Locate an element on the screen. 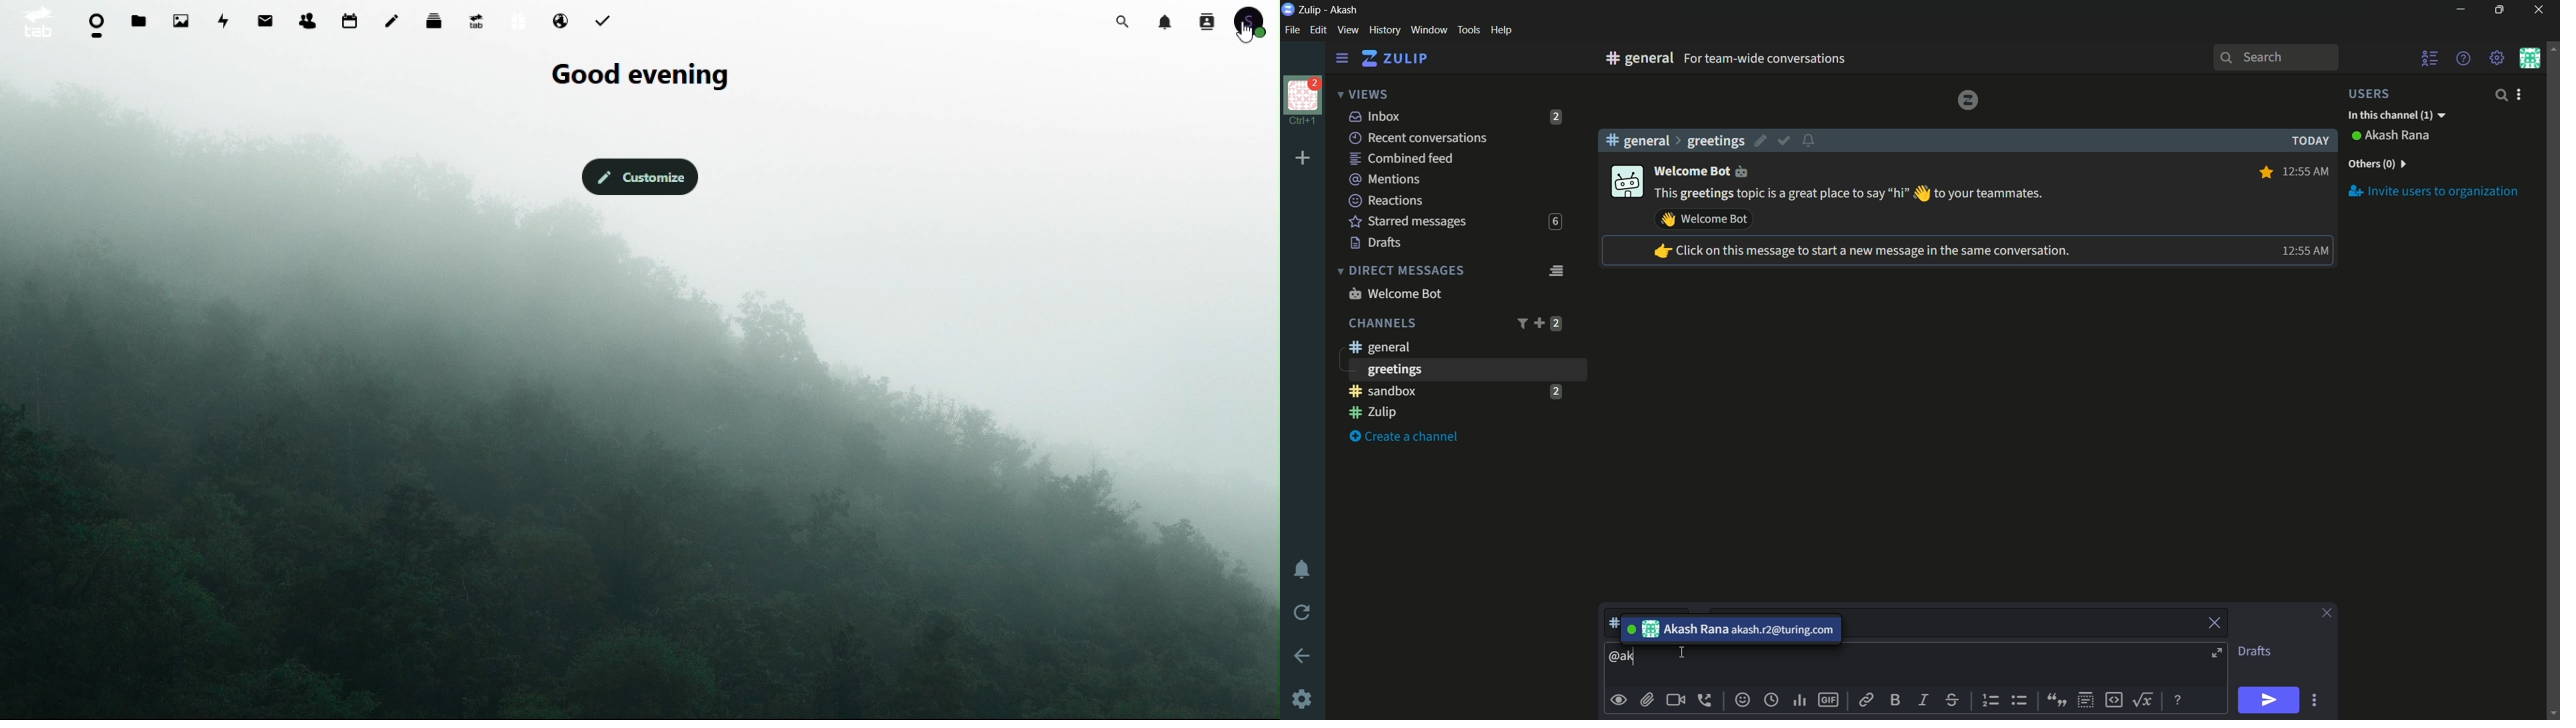 The height and width of the screenshot is (728, 2576).  is located at coordinates (1619, 700).